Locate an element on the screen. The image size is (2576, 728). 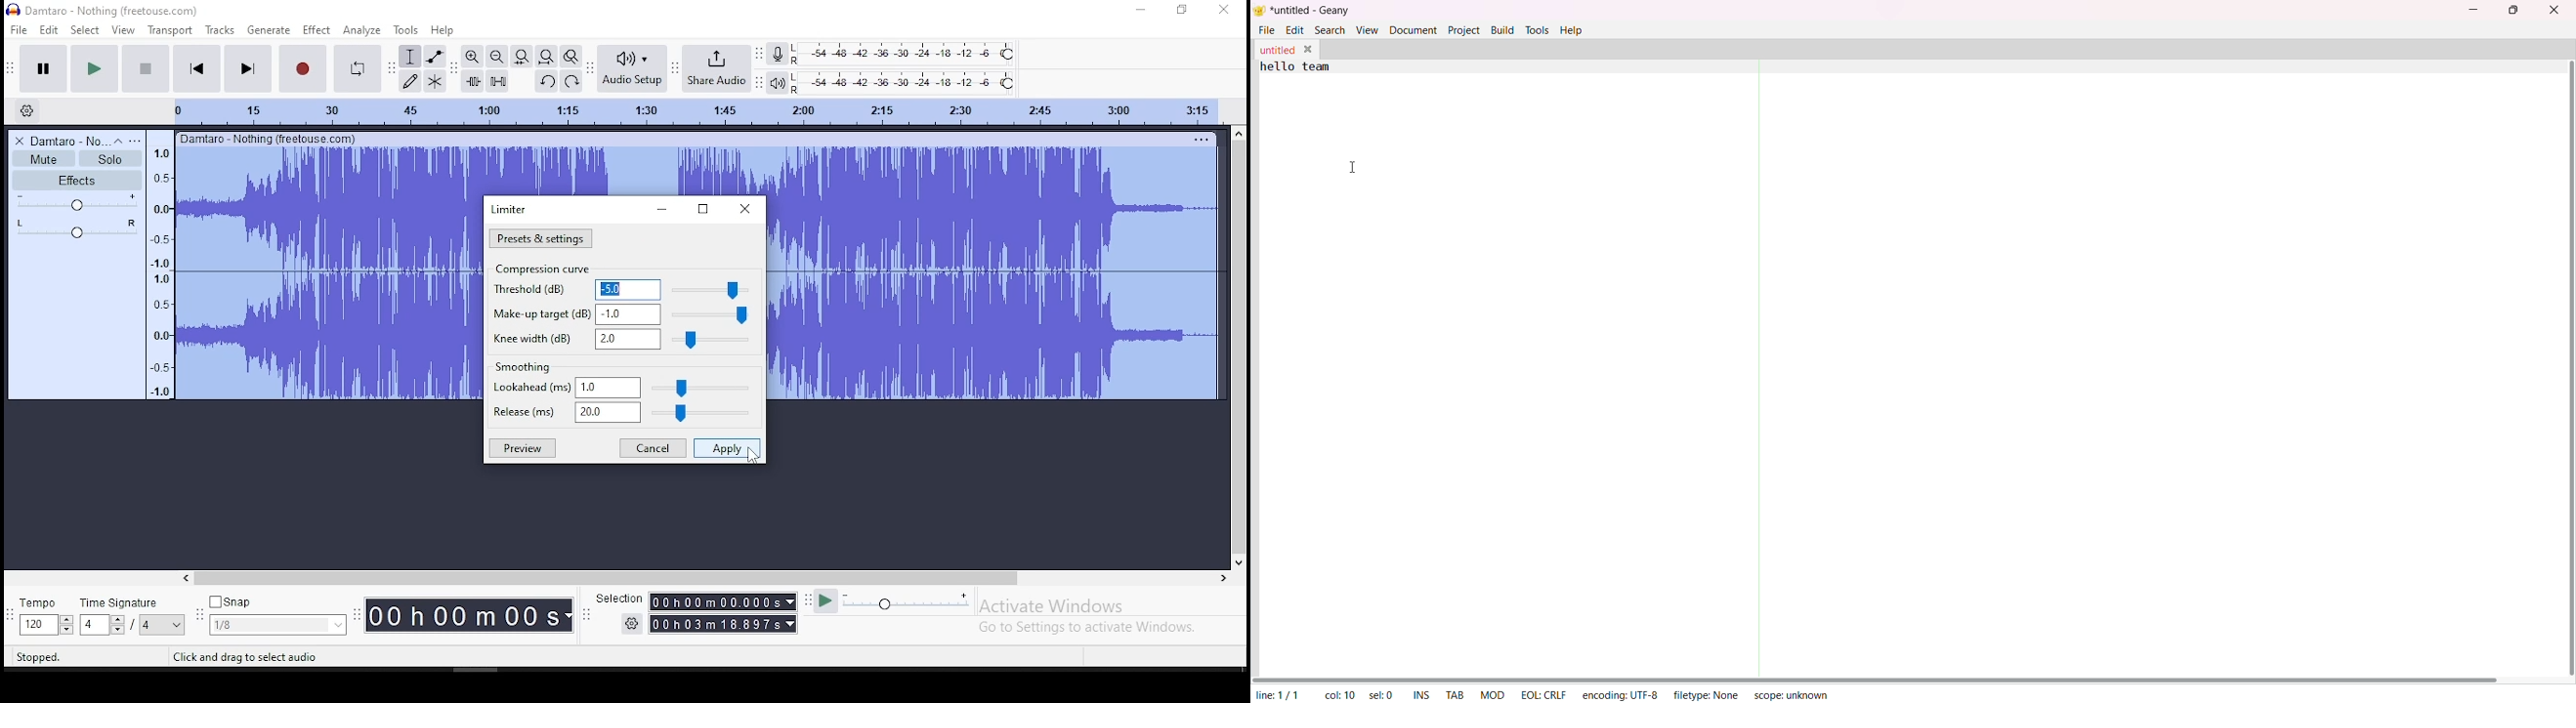
undo is located at coordinates (545, 81).